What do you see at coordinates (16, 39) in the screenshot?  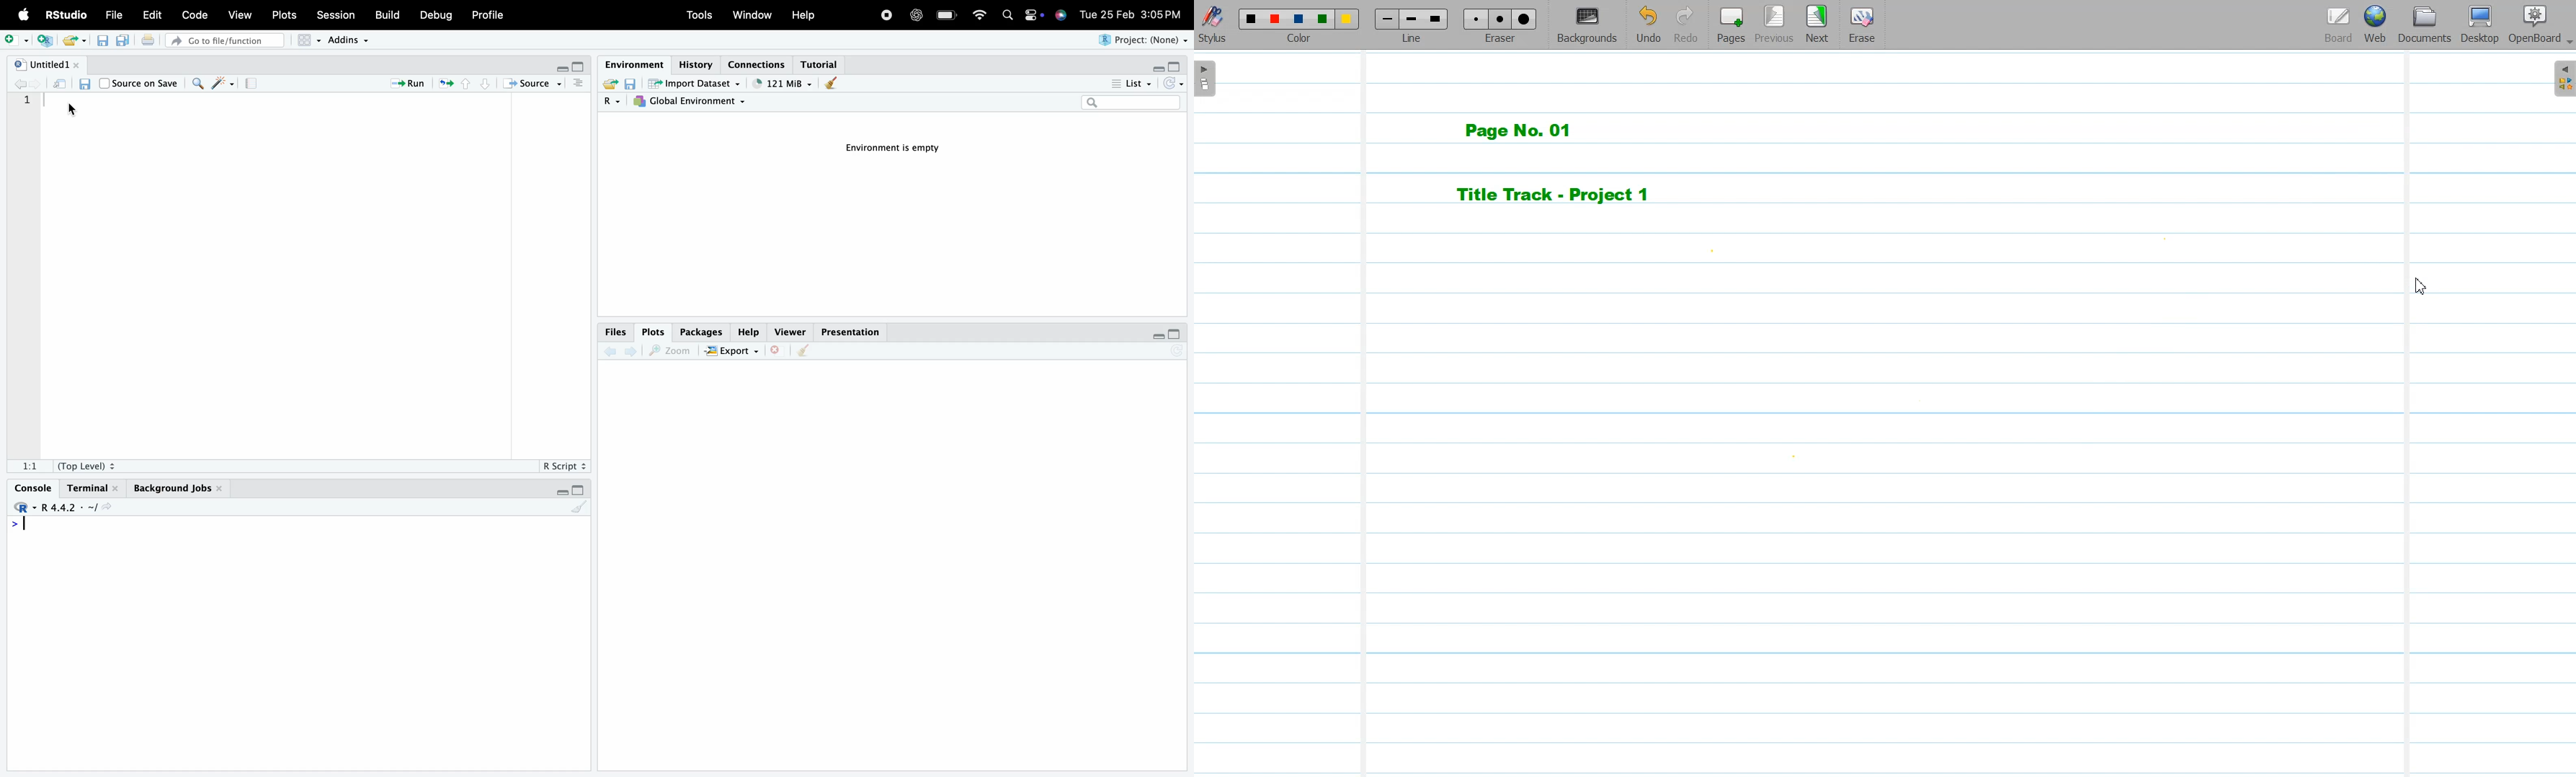 I see `New File` at bounding box center [16, 39].